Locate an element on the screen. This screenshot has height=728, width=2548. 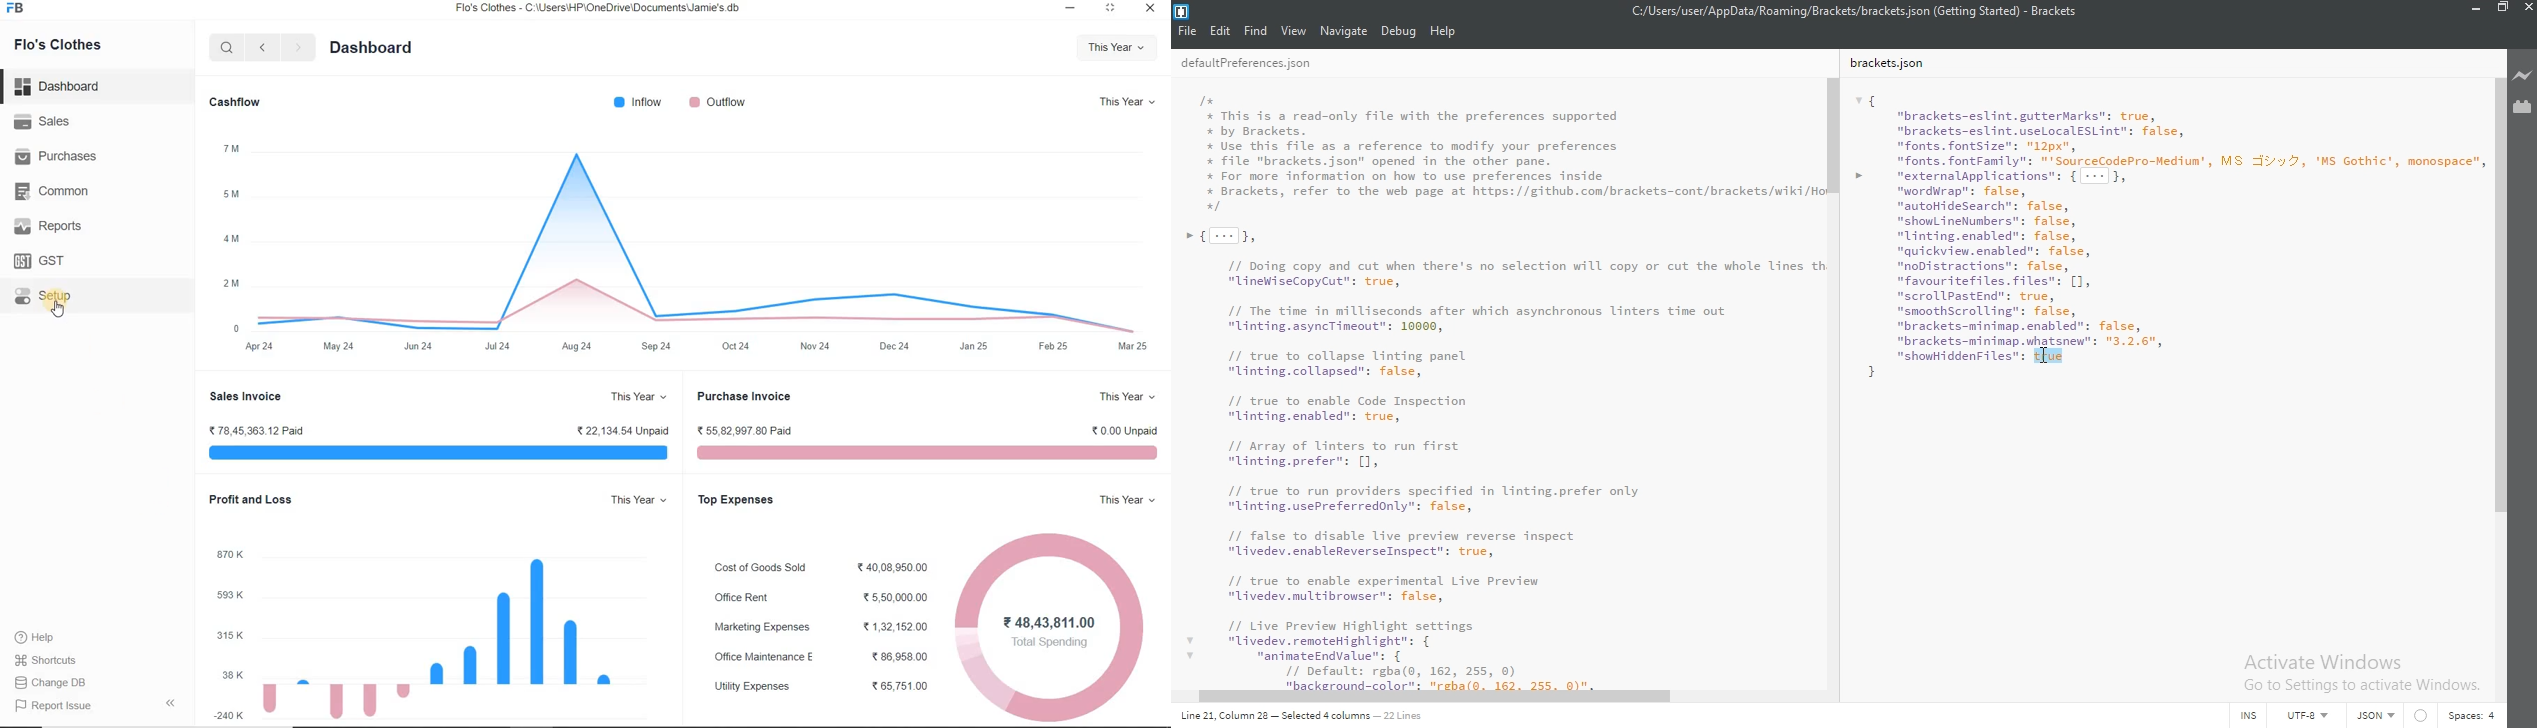
Purchases is located at coordinates (97, 154).